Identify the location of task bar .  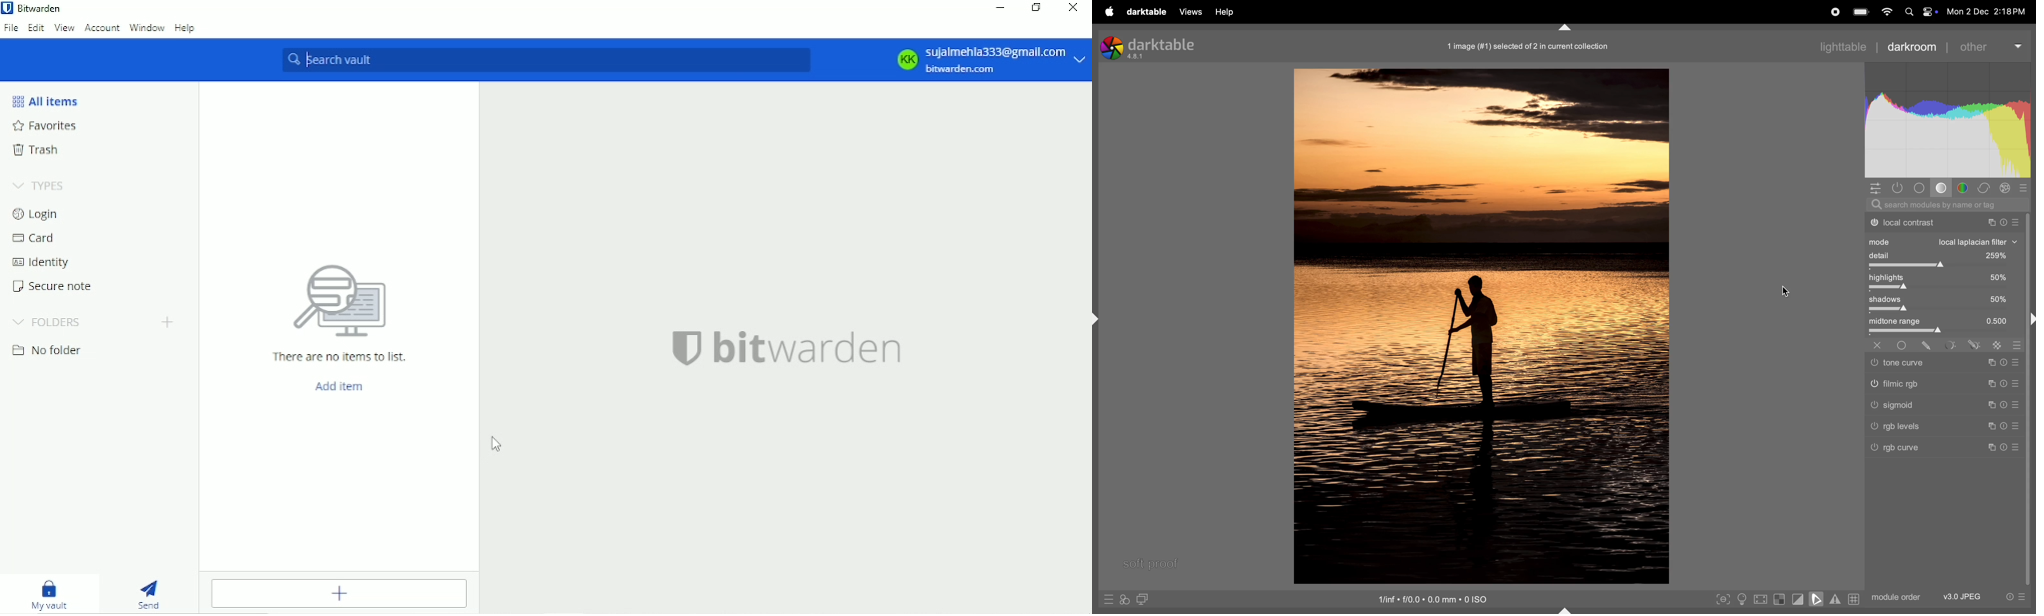
(2030, 400).